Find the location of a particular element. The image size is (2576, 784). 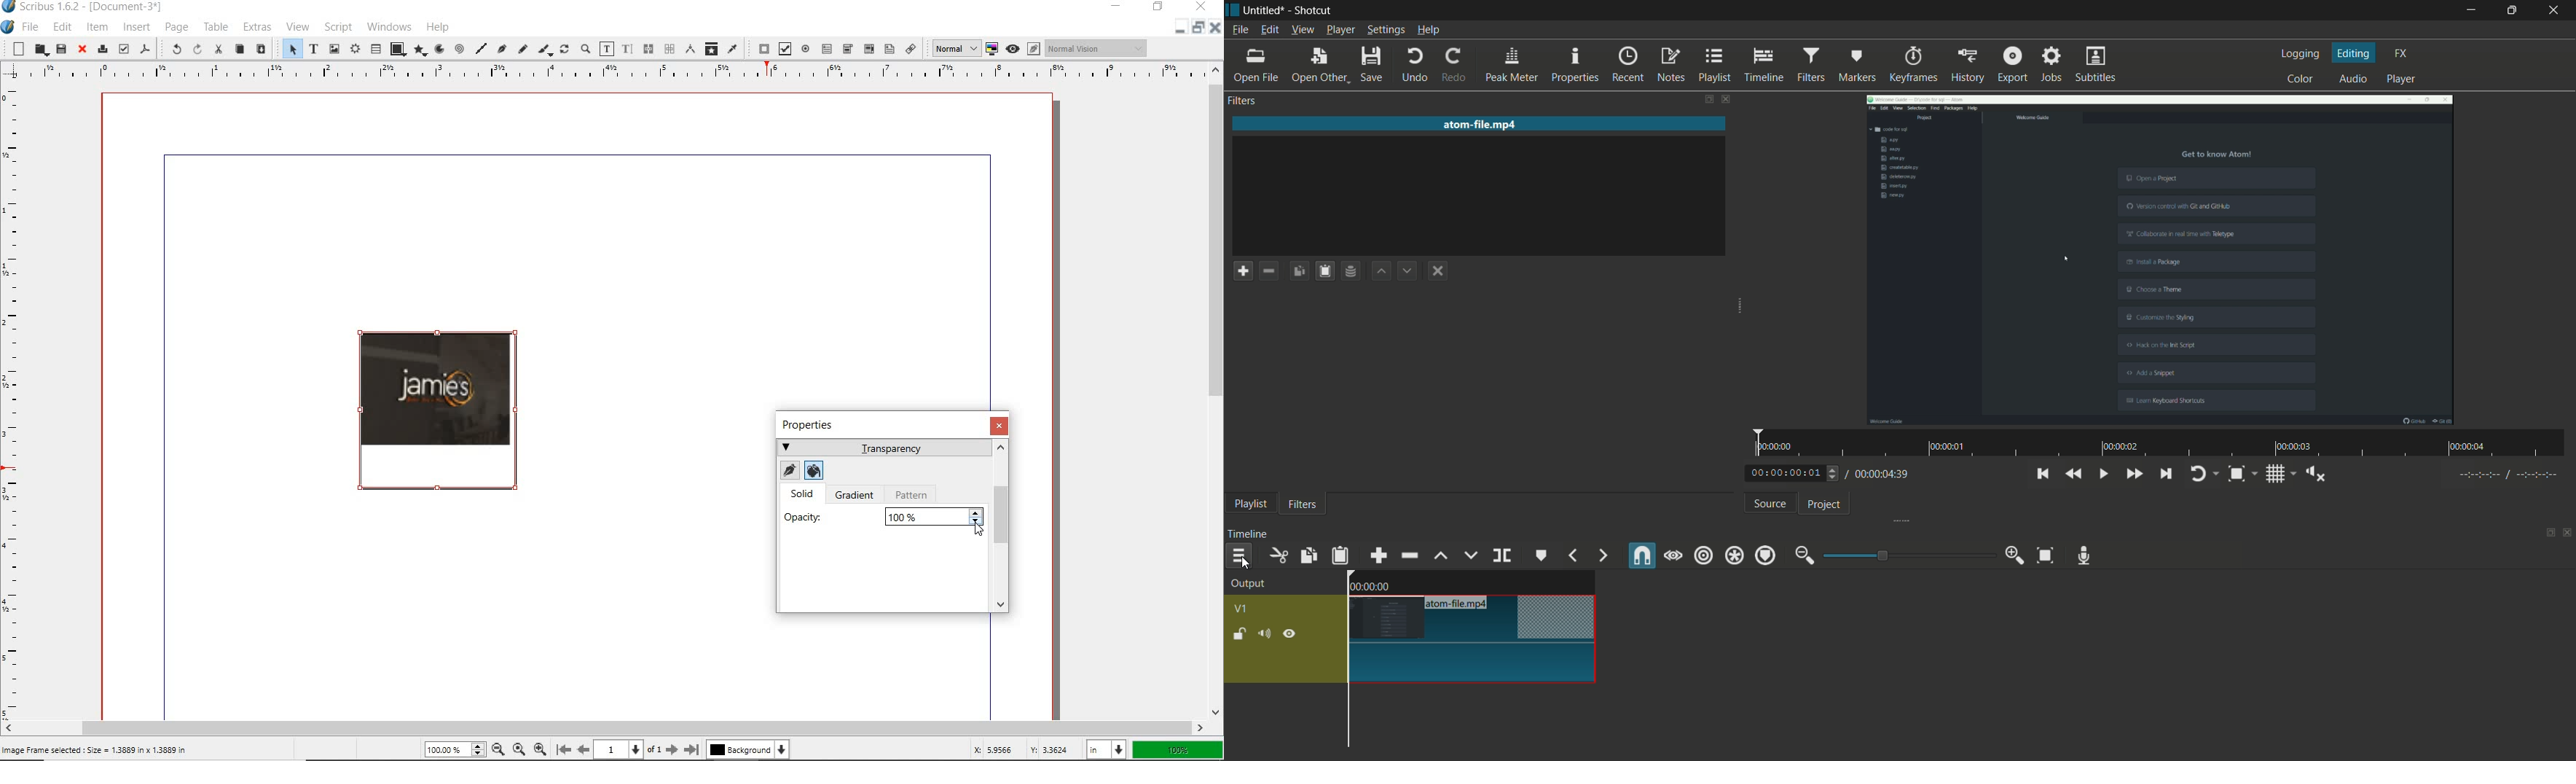

IMAGE is located at coordinates (435, 420).